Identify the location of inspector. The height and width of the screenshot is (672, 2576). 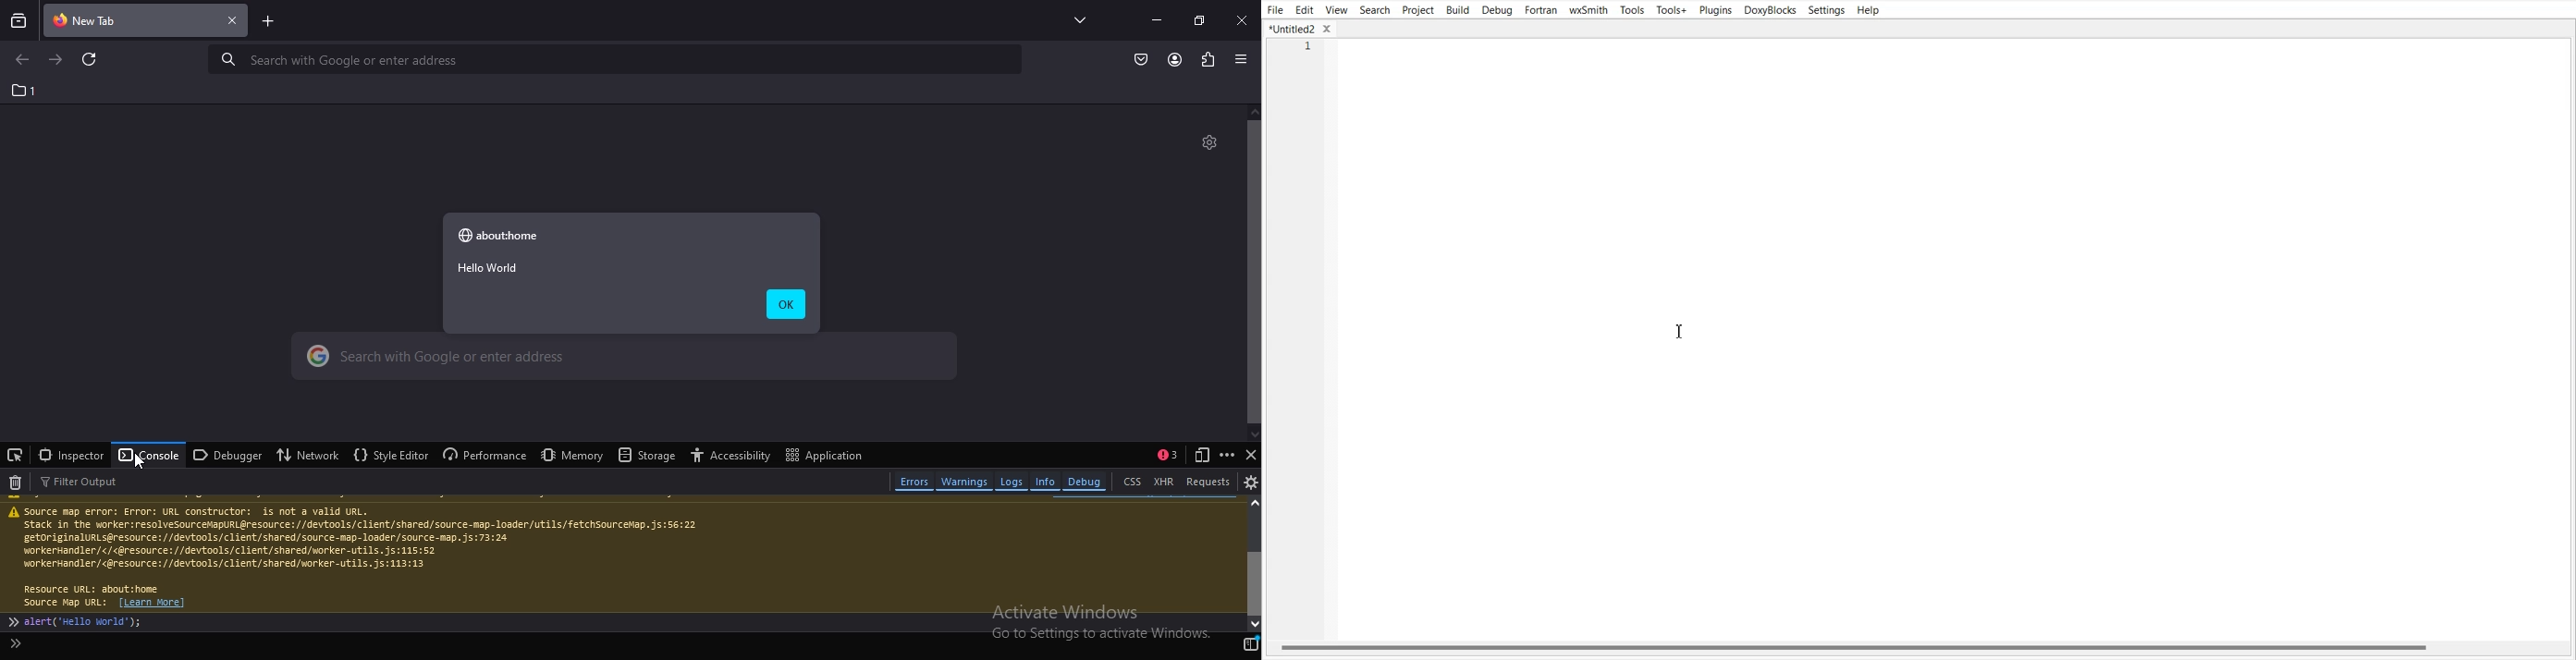
(70, 456).